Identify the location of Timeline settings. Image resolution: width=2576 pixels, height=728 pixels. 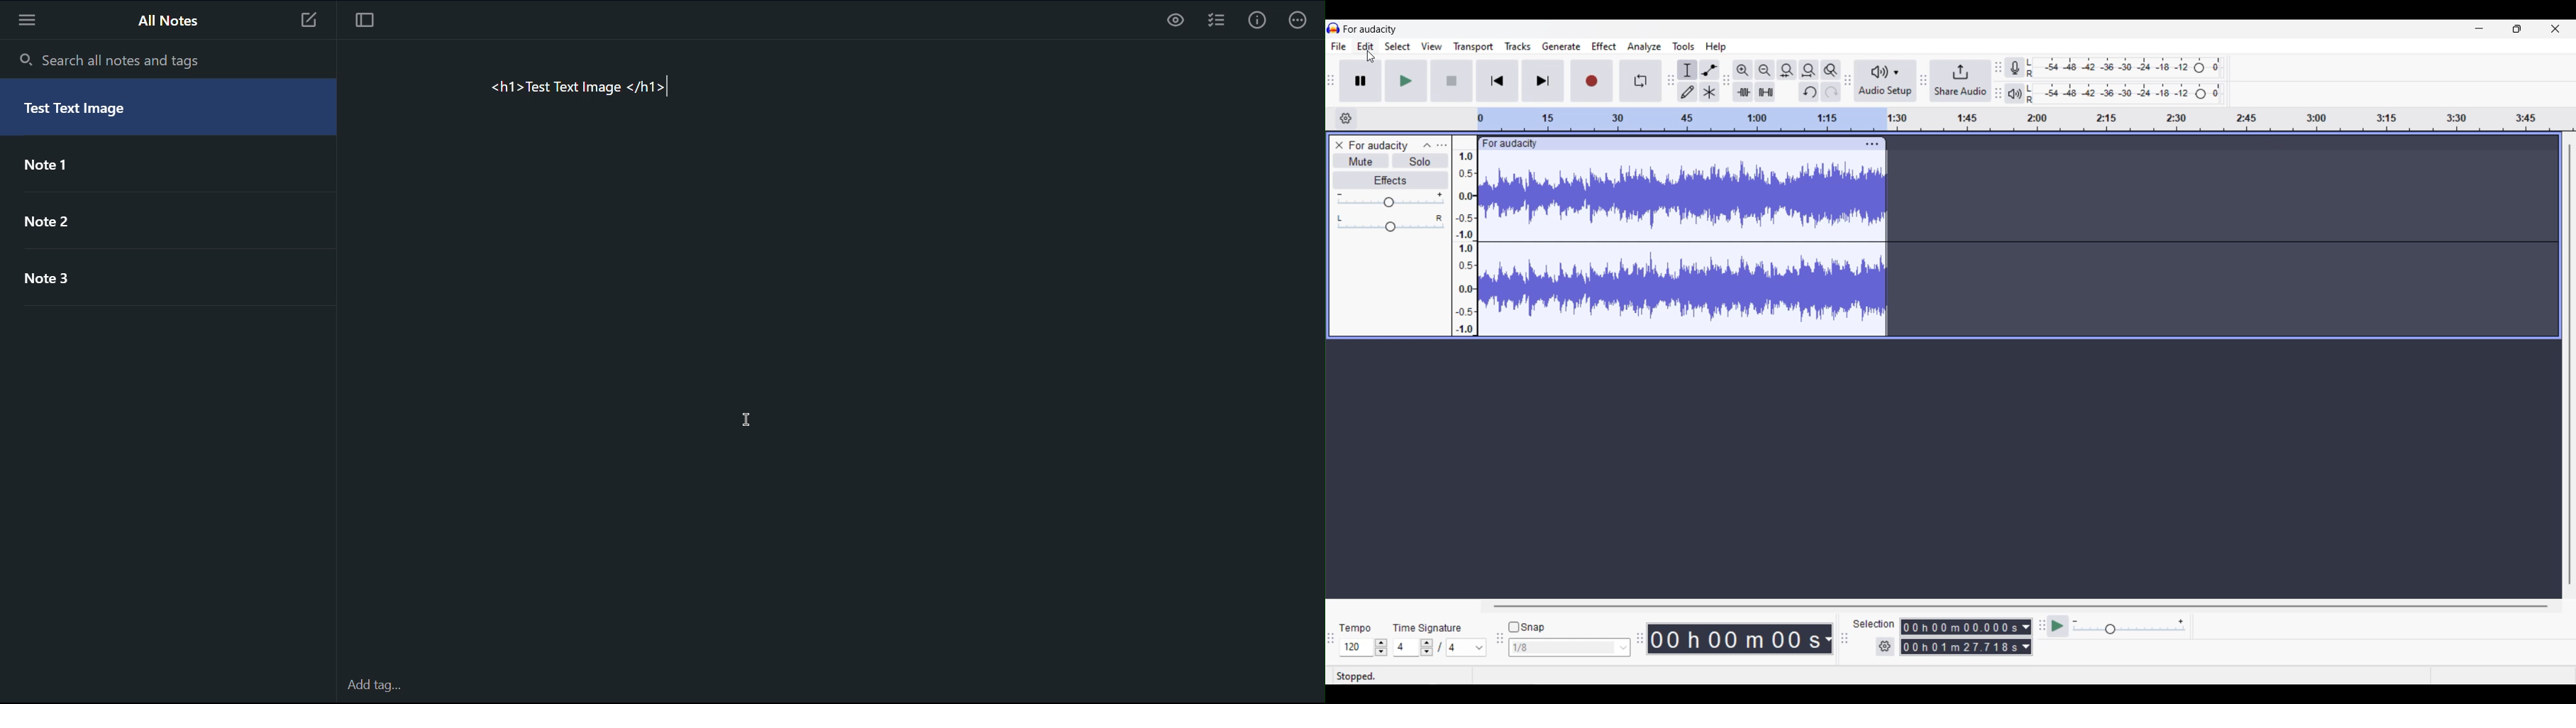
(1345, 119).